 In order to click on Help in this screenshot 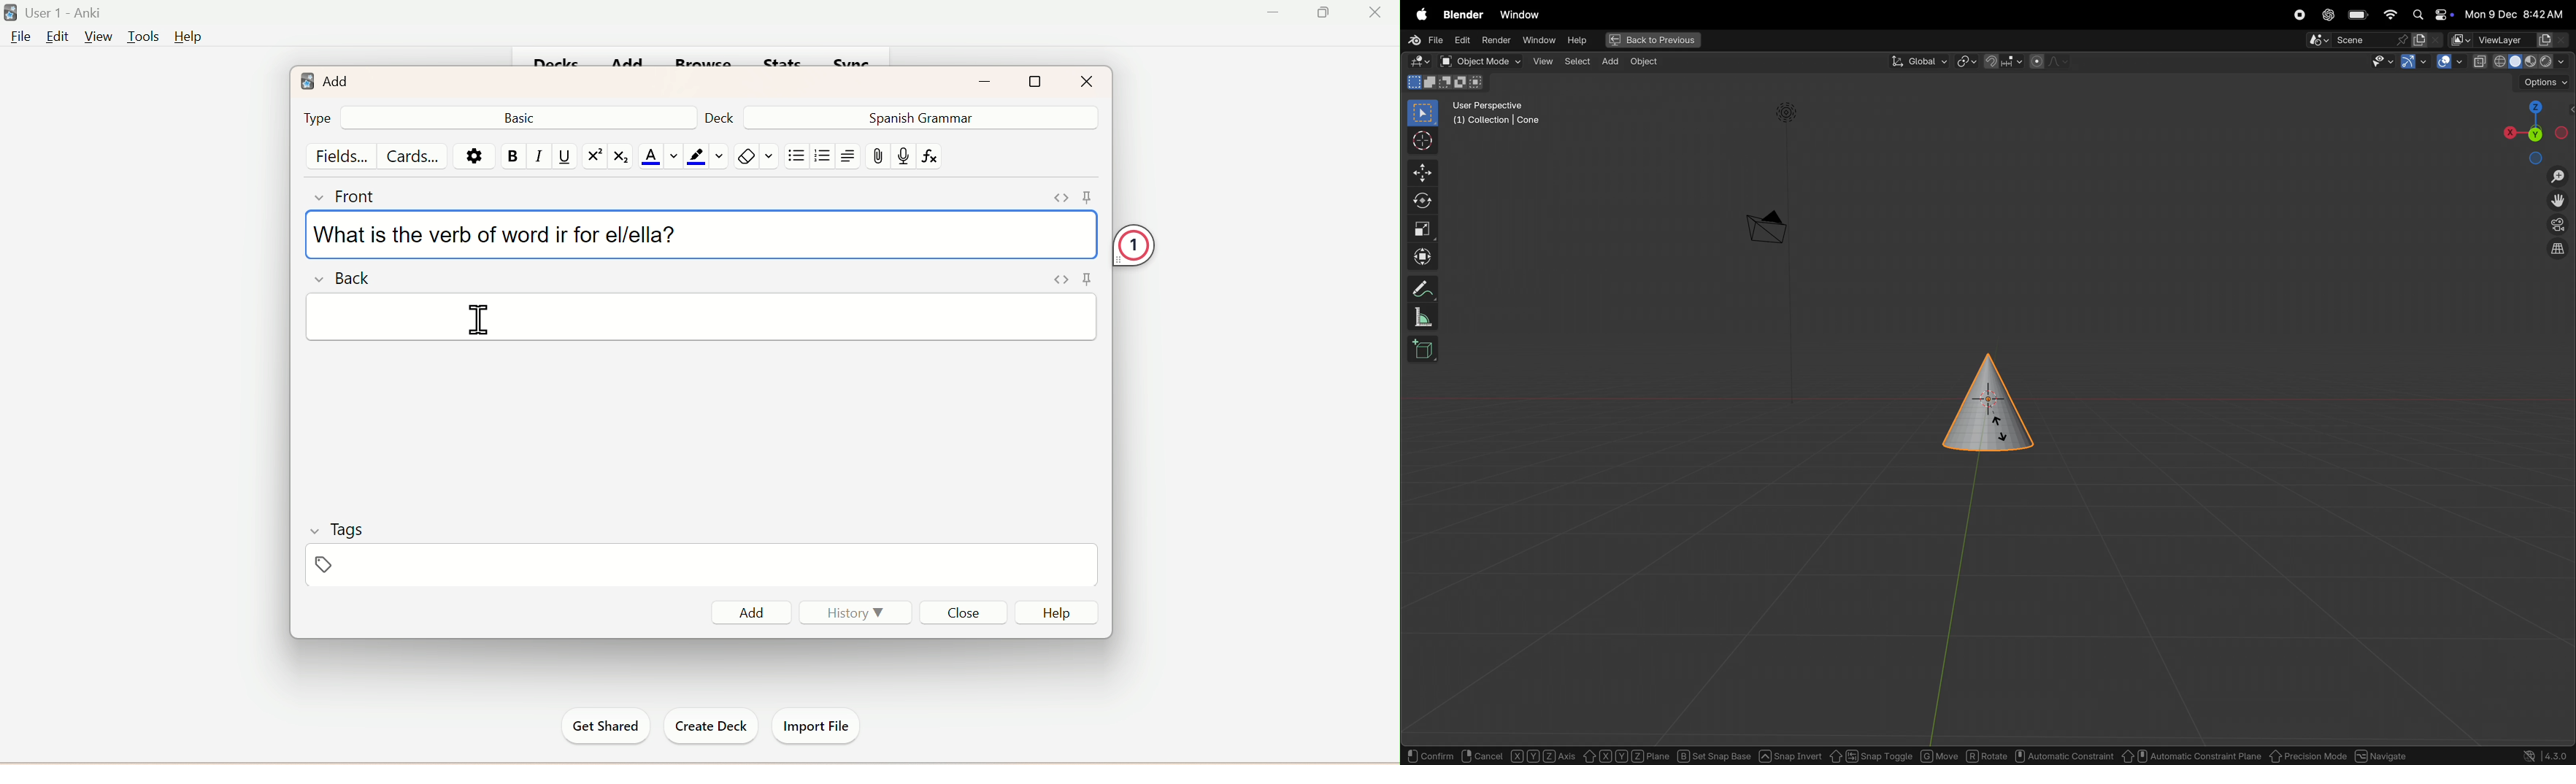, I will do `click(1055, 612)`.